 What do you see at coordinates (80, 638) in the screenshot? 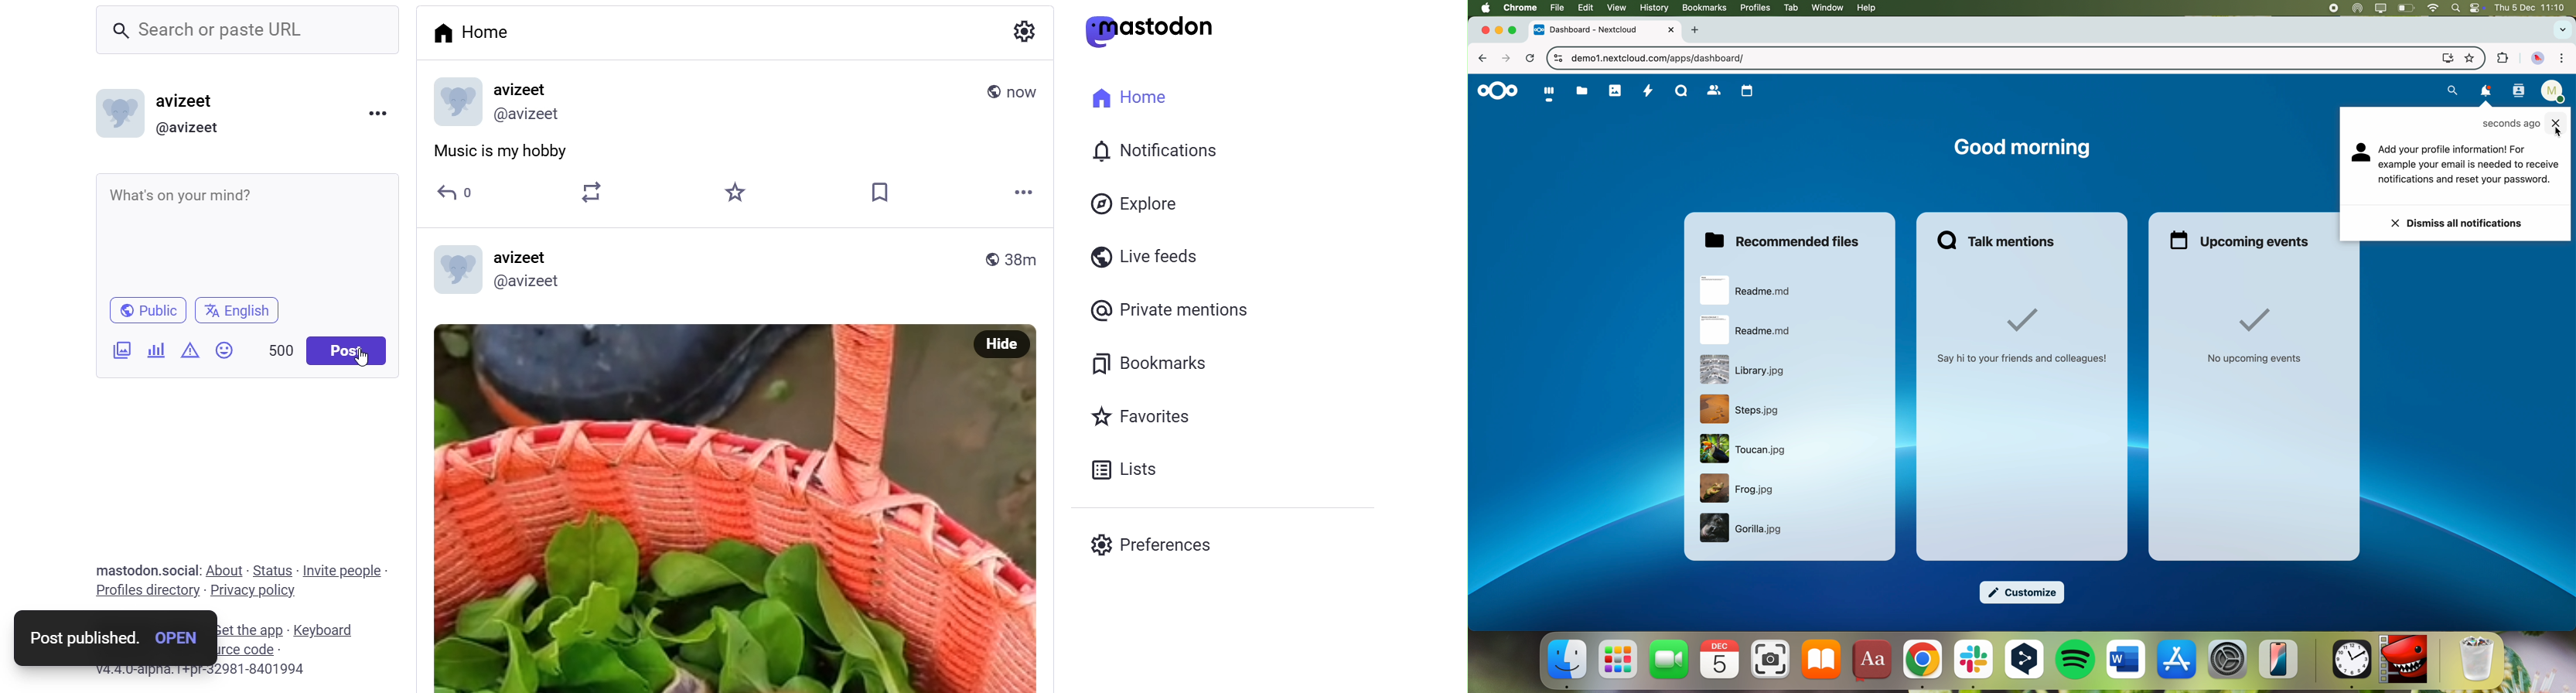
I see `Post published` at bounding box center [80, 638].